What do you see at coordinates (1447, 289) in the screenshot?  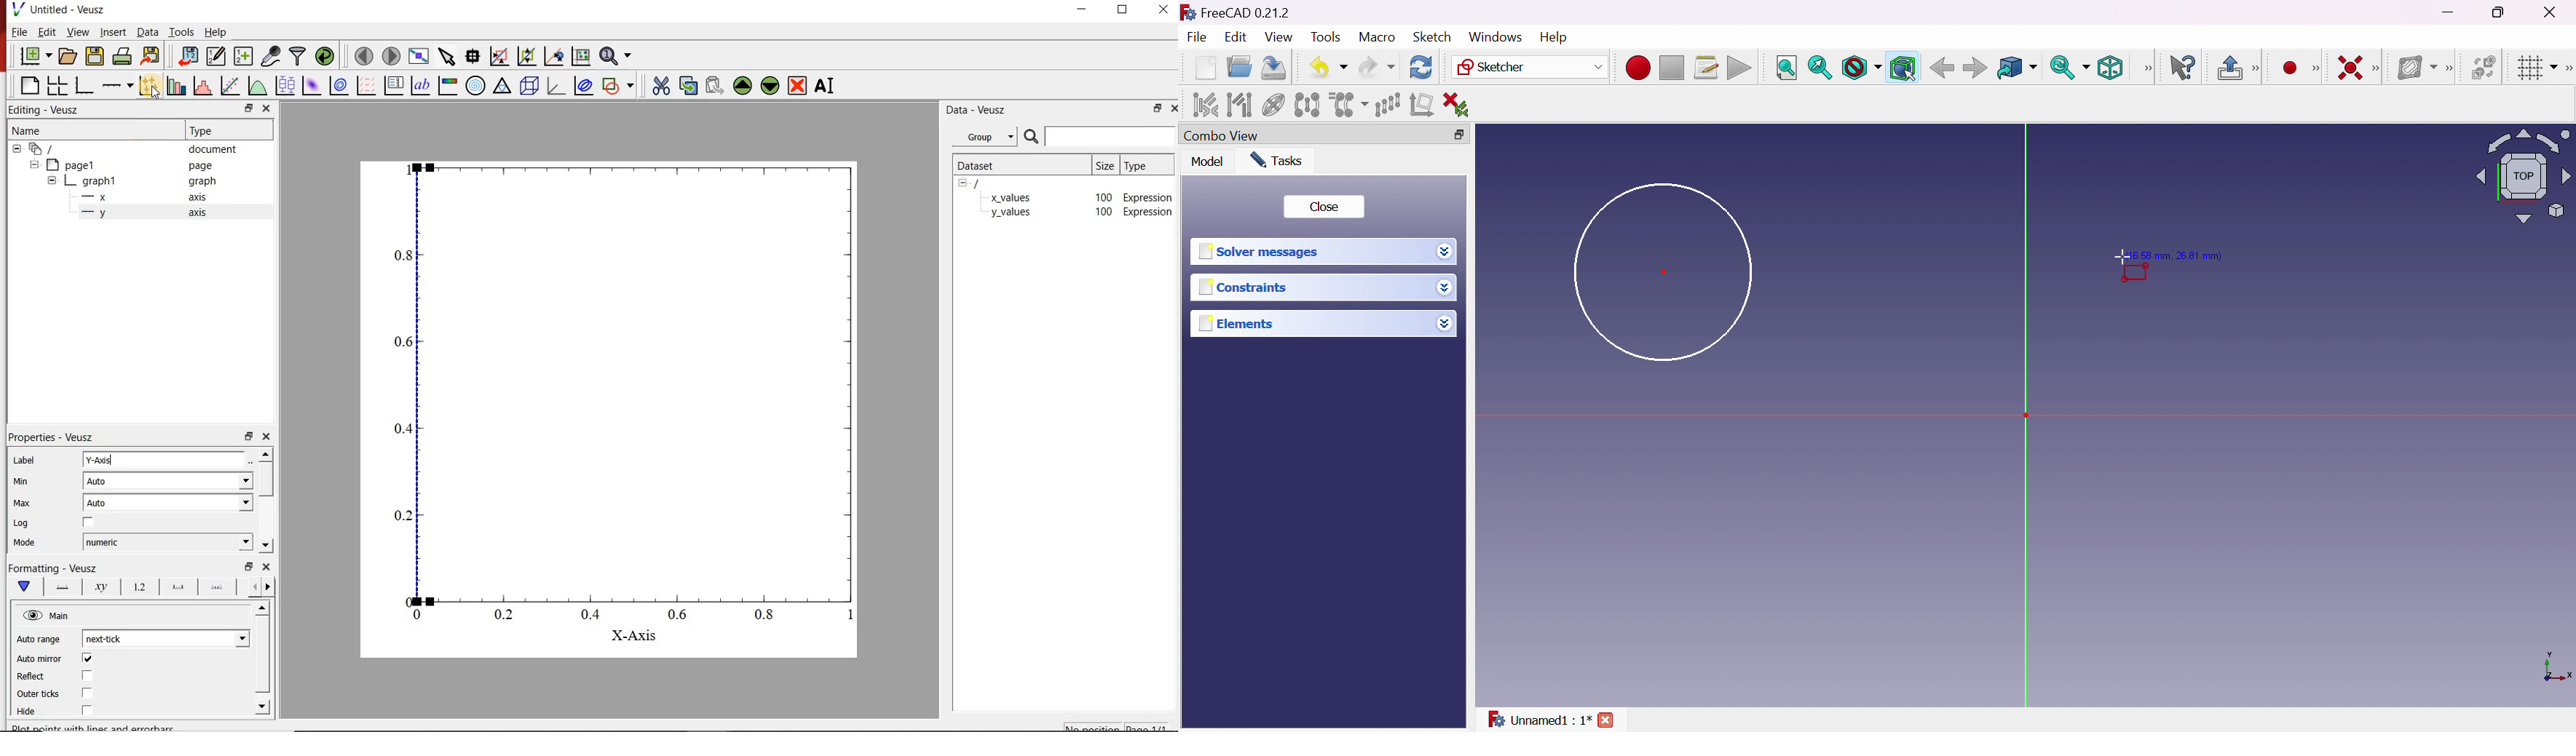 I see `Drop` at bounding box center [1447, 289].